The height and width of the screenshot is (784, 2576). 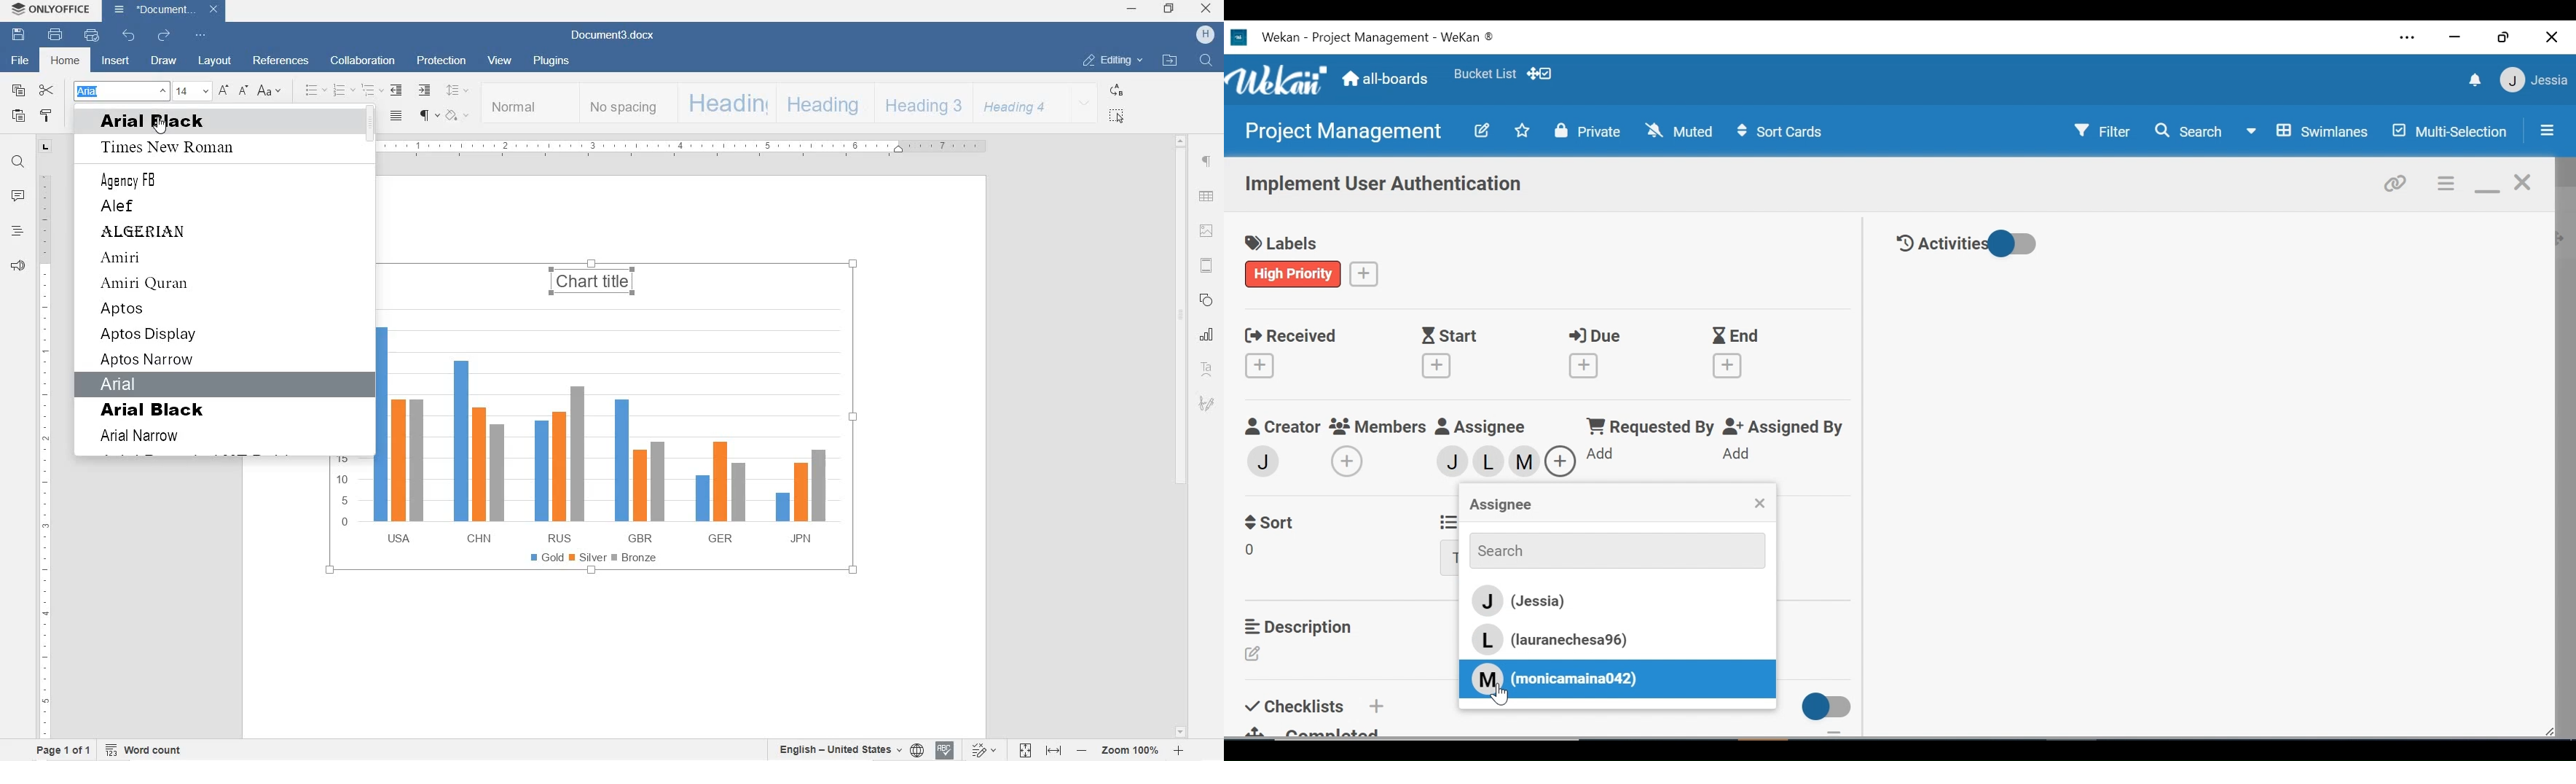 What do you see at coordinates (724, 104) in the screenshot?
I see `HEADING 1` at bounding box center [724, 104].